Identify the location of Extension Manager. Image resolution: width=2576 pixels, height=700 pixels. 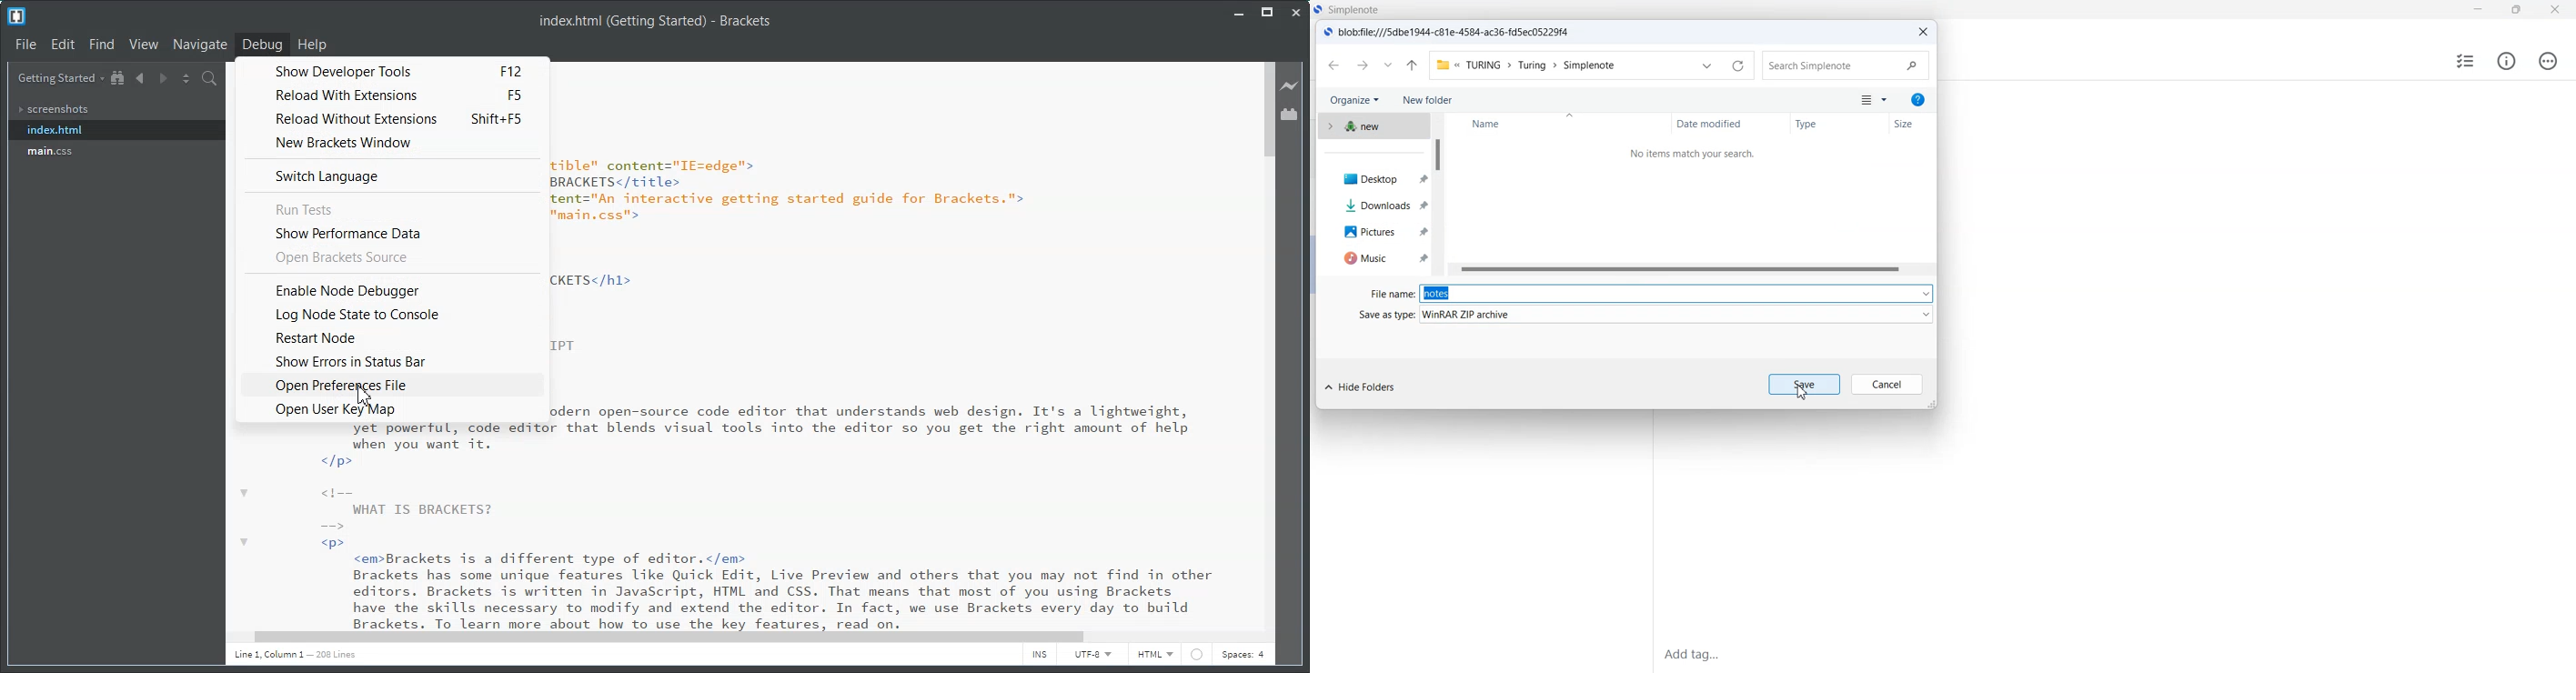
(1291, 115).